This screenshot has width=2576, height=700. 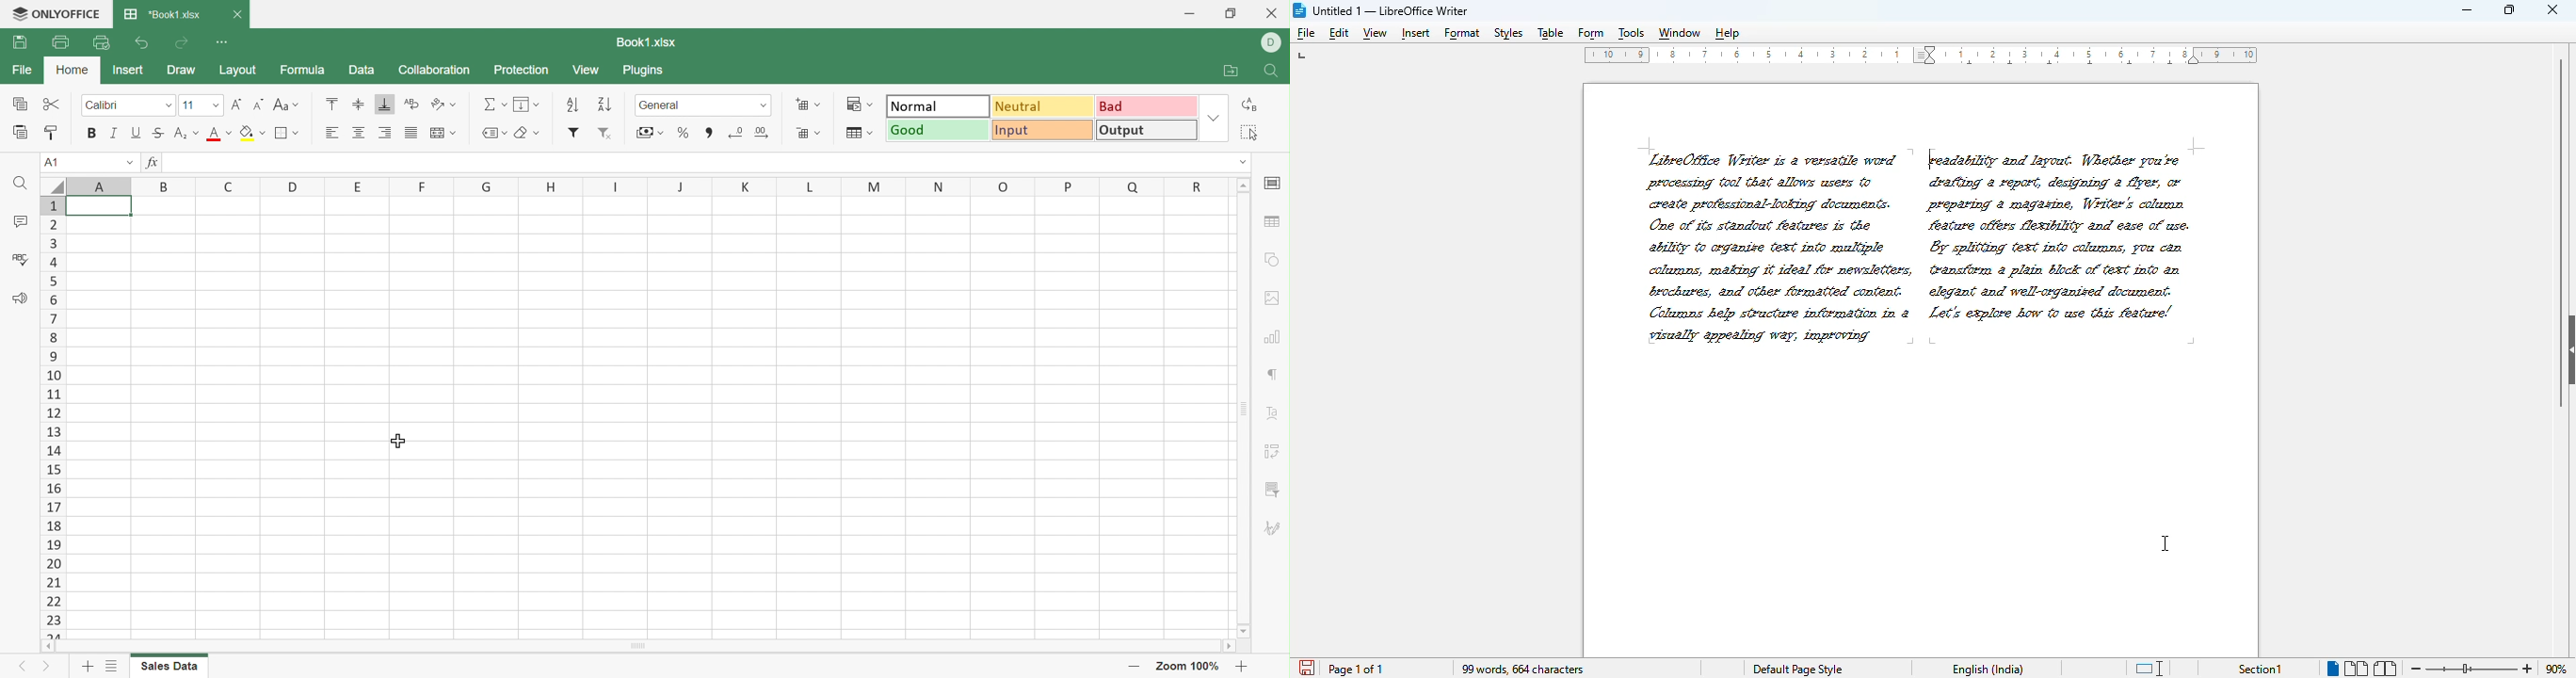 I want to click on Copy, so click(x=18, y=103).